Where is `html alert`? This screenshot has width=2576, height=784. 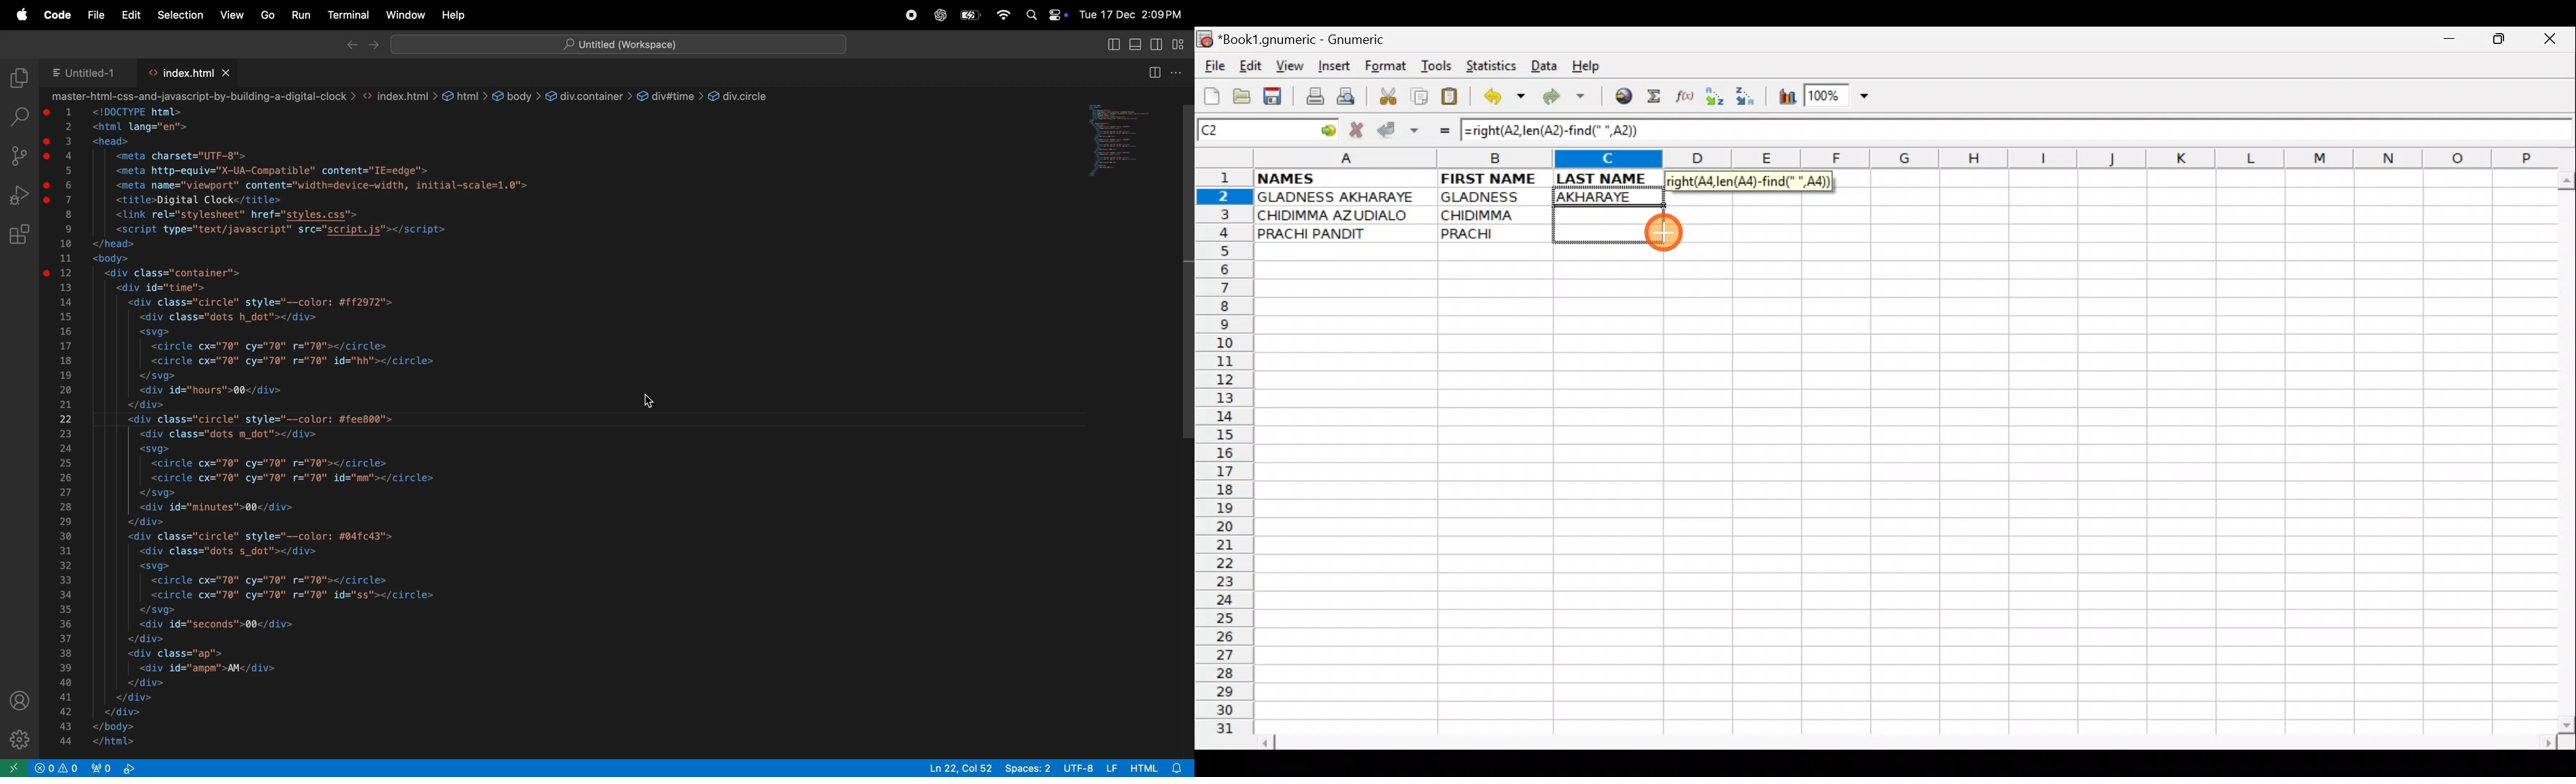 html alert is located at coordinates (1160, 767).